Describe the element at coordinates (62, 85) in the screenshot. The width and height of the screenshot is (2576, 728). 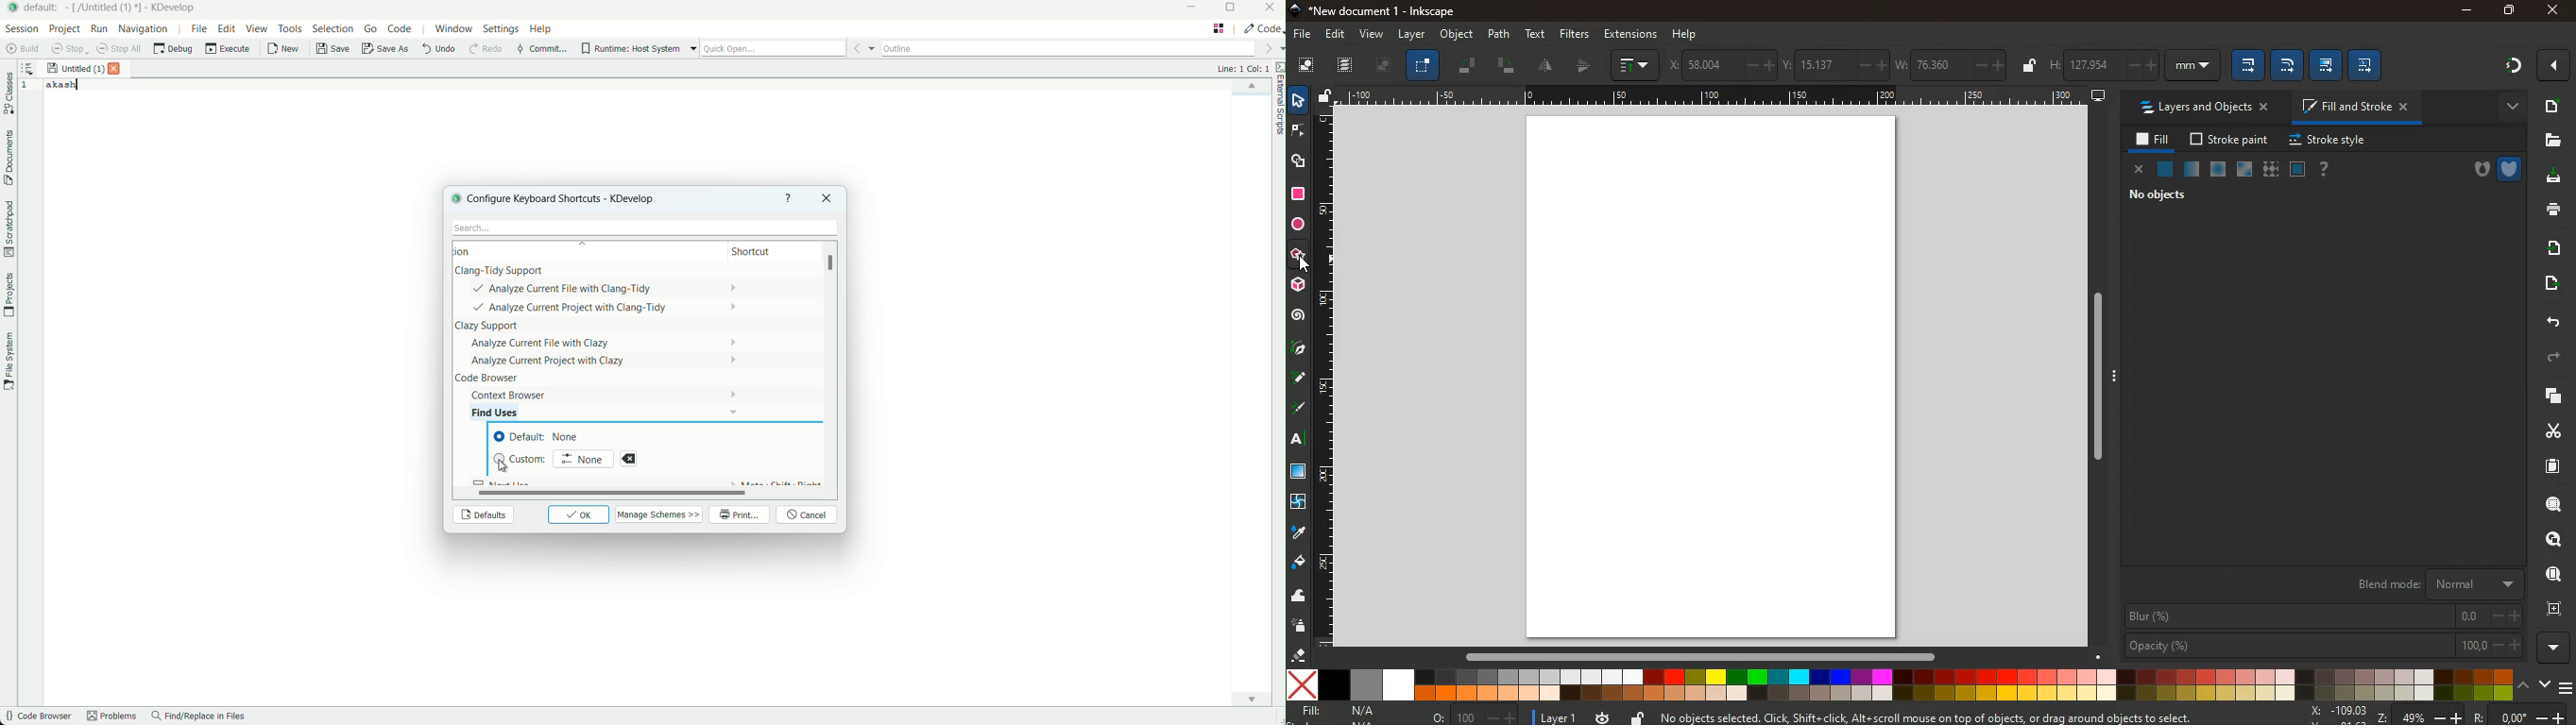
I see `akash` at that location.